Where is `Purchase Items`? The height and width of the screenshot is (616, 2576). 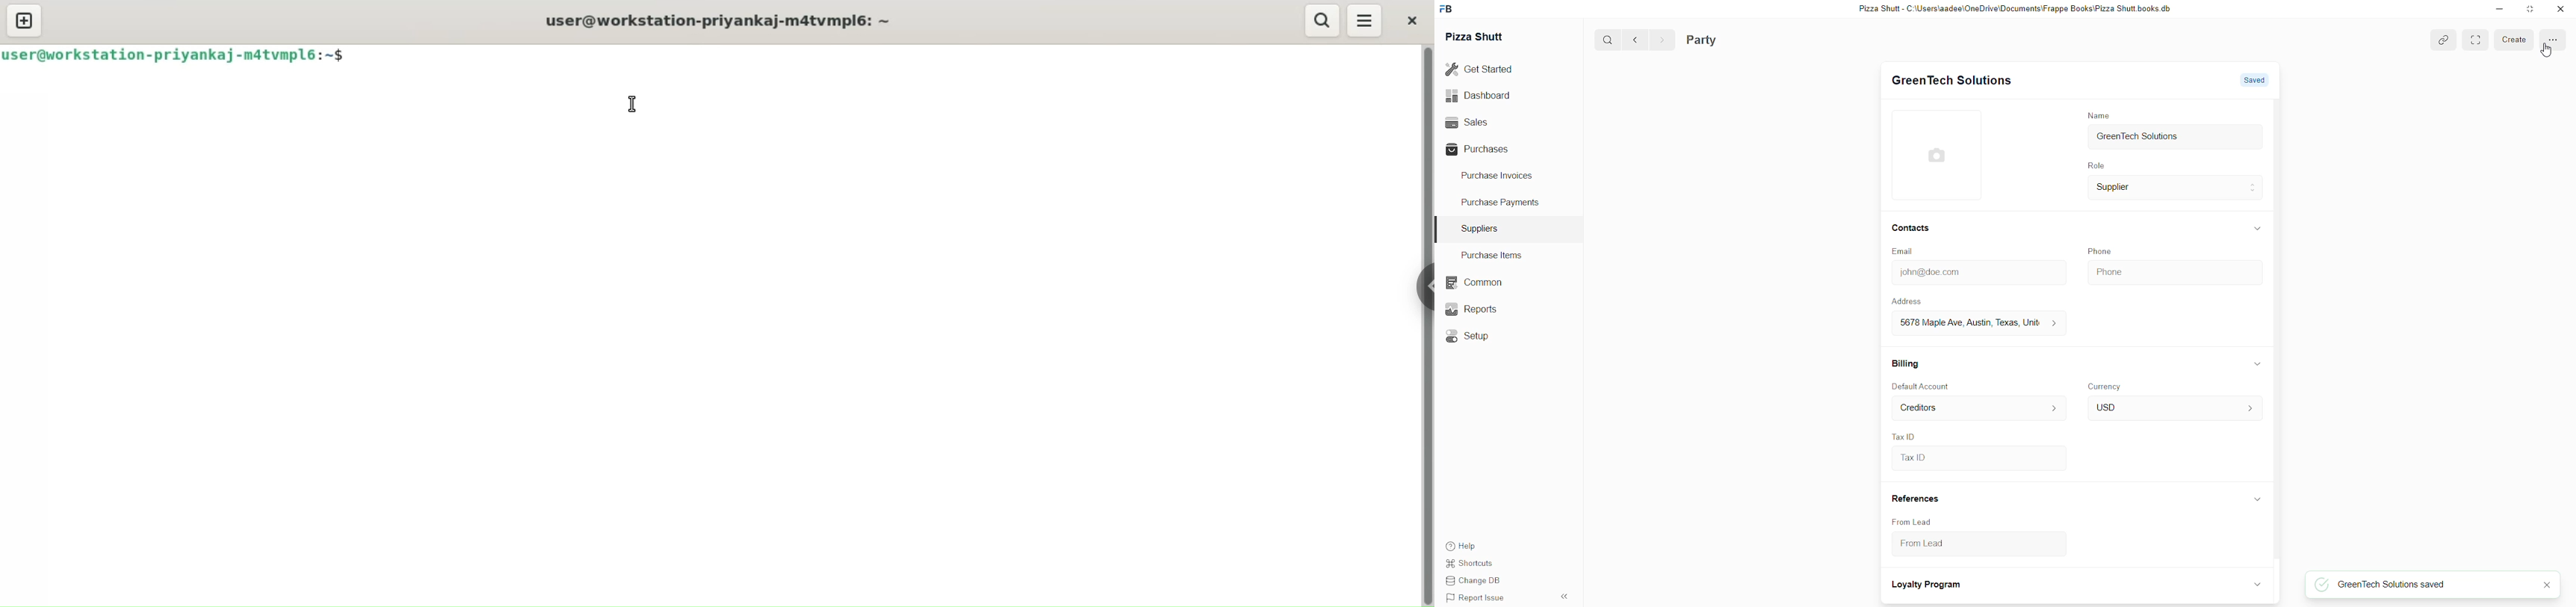
Purchase Items is located at coordinates (1496, 255).